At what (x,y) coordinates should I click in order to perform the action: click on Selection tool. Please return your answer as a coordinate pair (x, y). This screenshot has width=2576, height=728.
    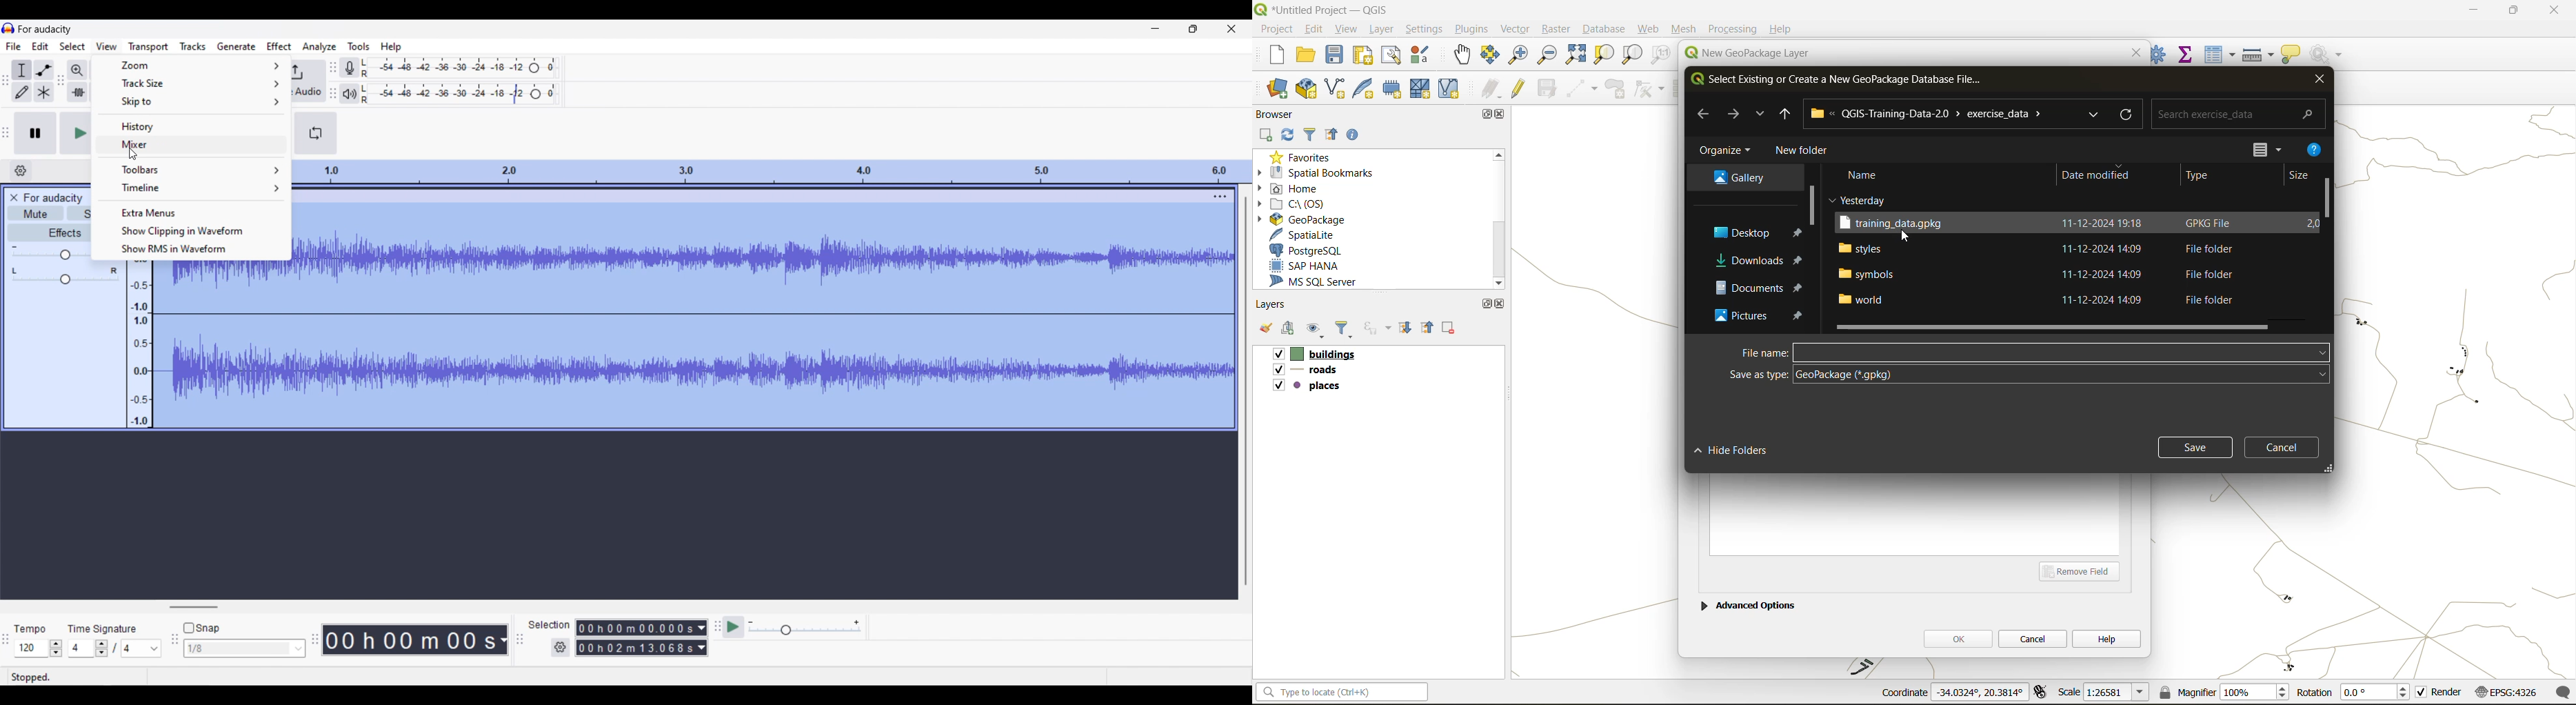
    Looking at the image, I should click on (22, 70).